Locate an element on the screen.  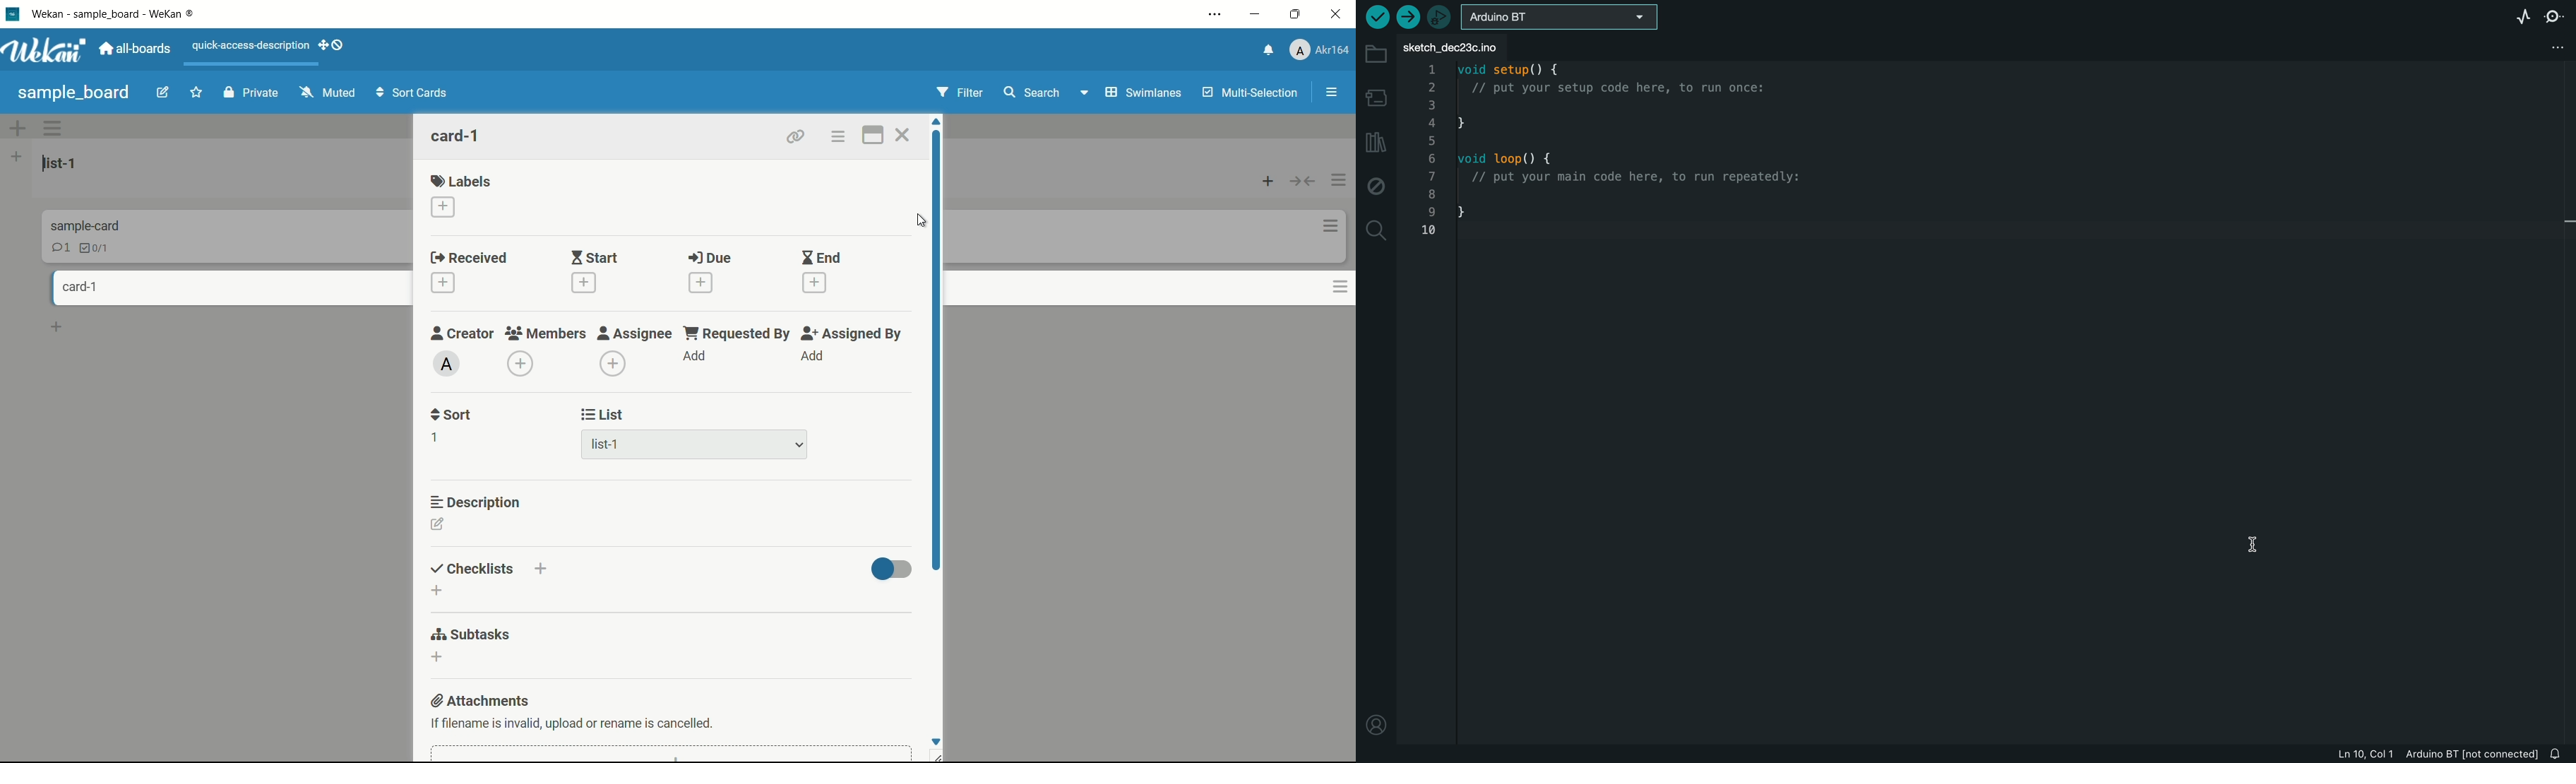
close card is located at coordinates (904, 135).